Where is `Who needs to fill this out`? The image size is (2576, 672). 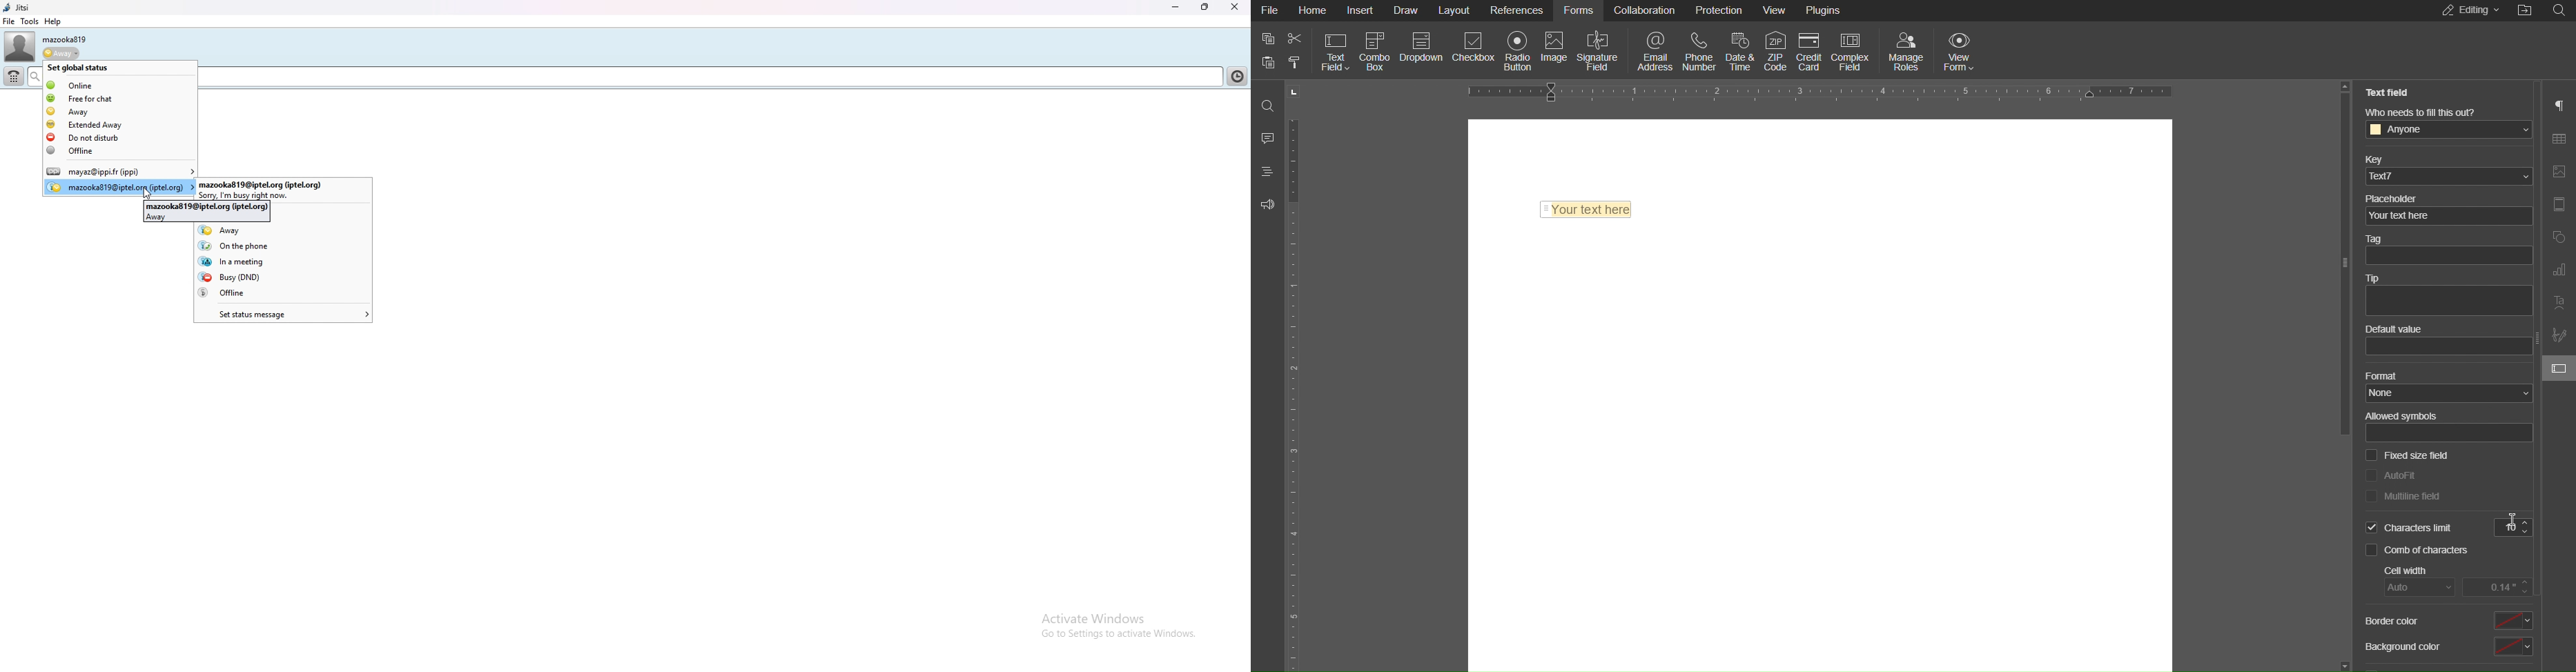 Who needs to fill this out is located at coordinates (2448, 123).